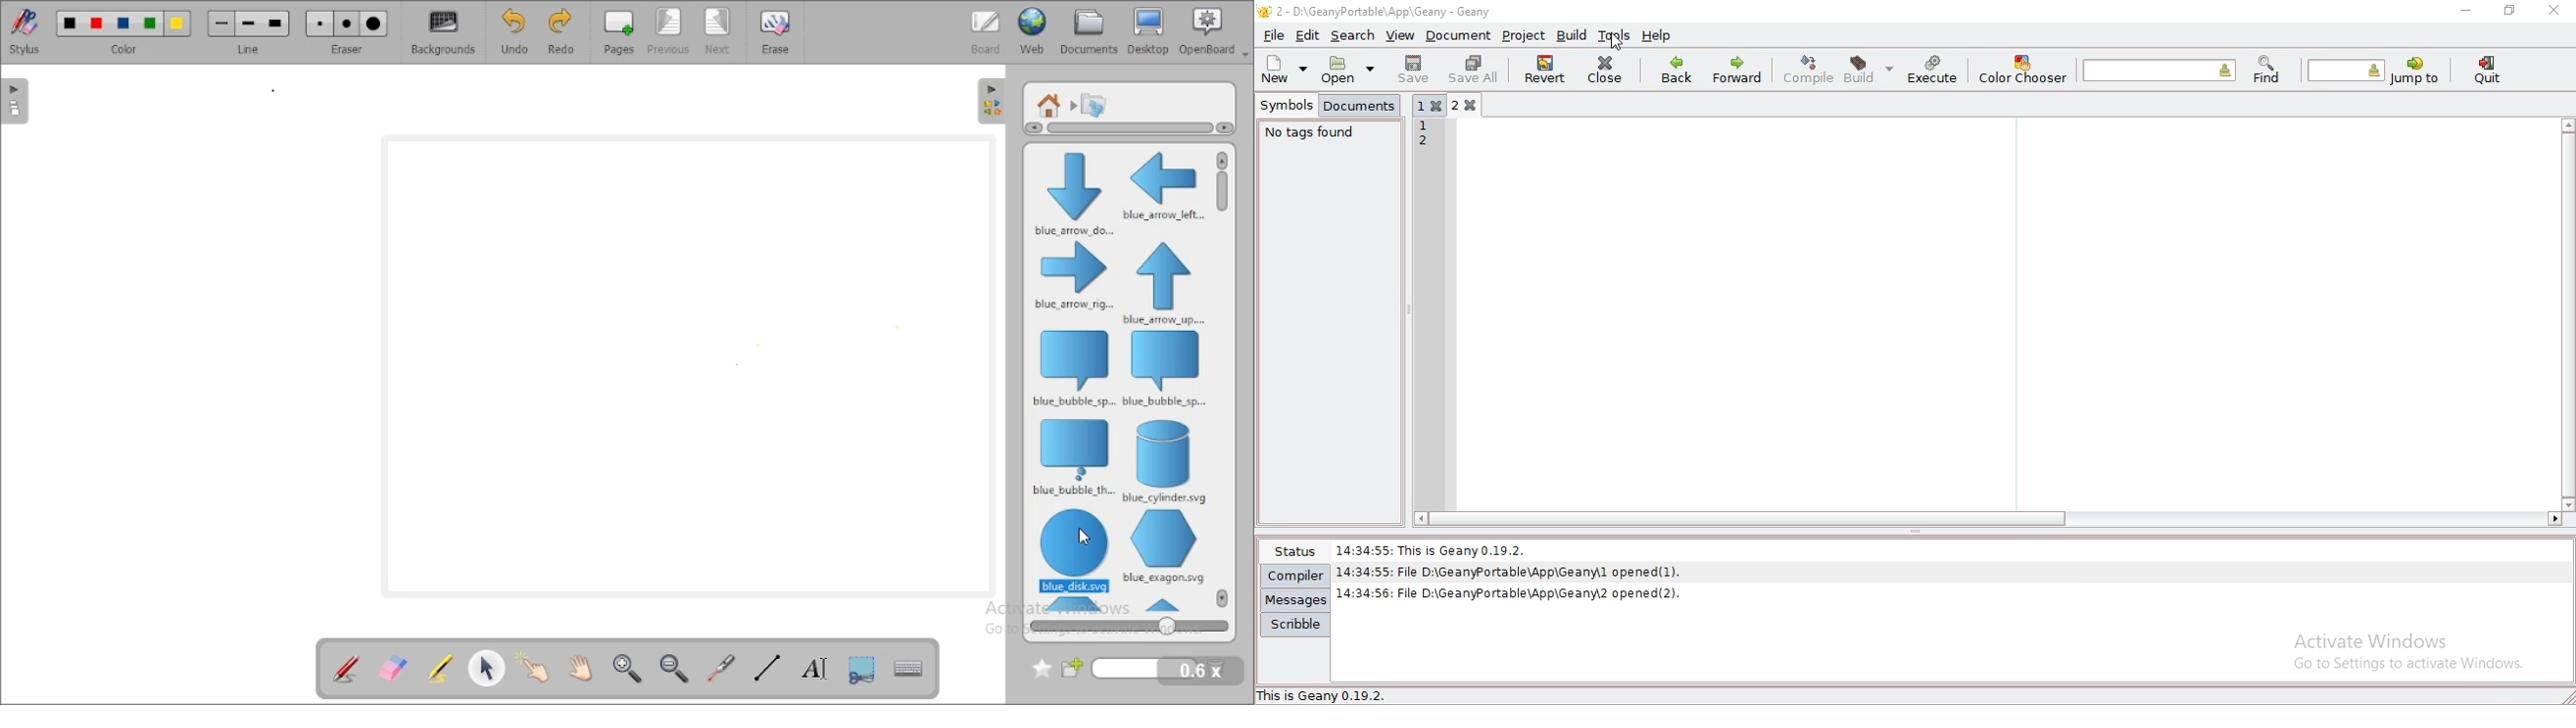 The width and height of the screenshot is (2576, 728). What do you see at coordinates (1149, 31) in the screenshot?
I see `desktop` at bounding box center [1149, 31].